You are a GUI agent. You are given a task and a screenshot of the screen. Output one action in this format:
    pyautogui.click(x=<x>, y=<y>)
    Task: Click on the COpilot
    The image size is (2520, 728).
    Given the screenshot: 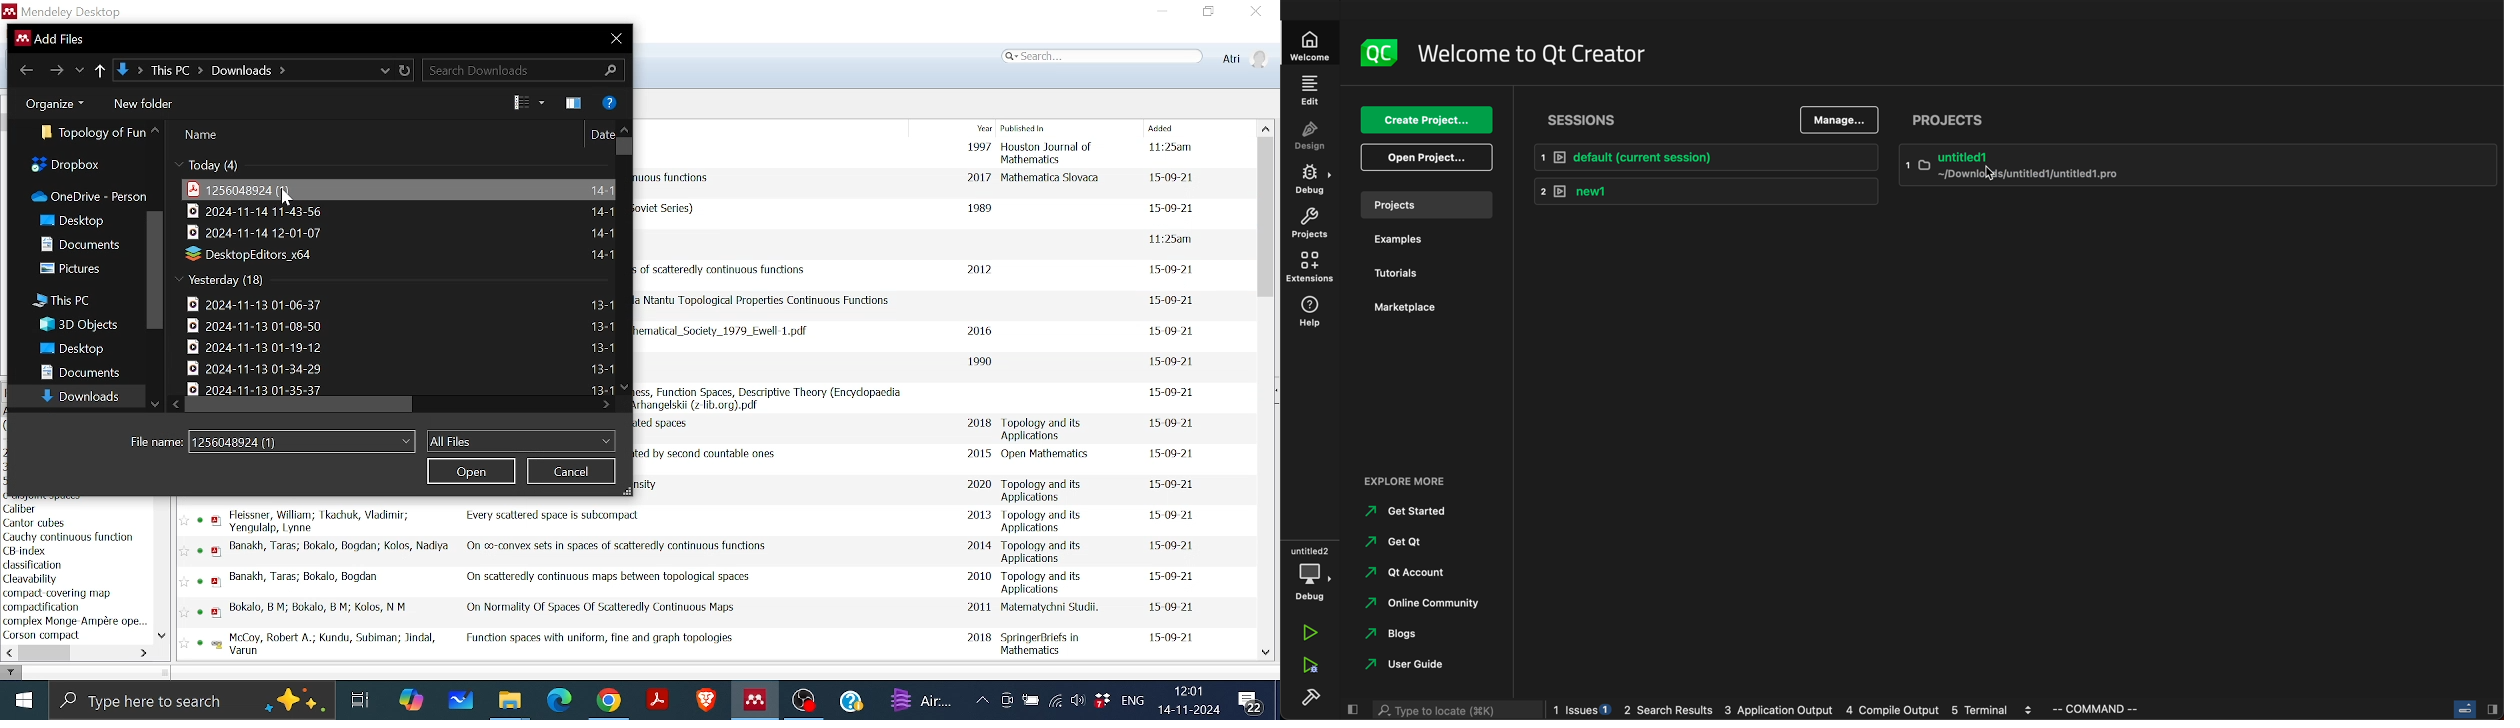 What is the action you would take?
    pyautogui.click(x=410, y=700)
    